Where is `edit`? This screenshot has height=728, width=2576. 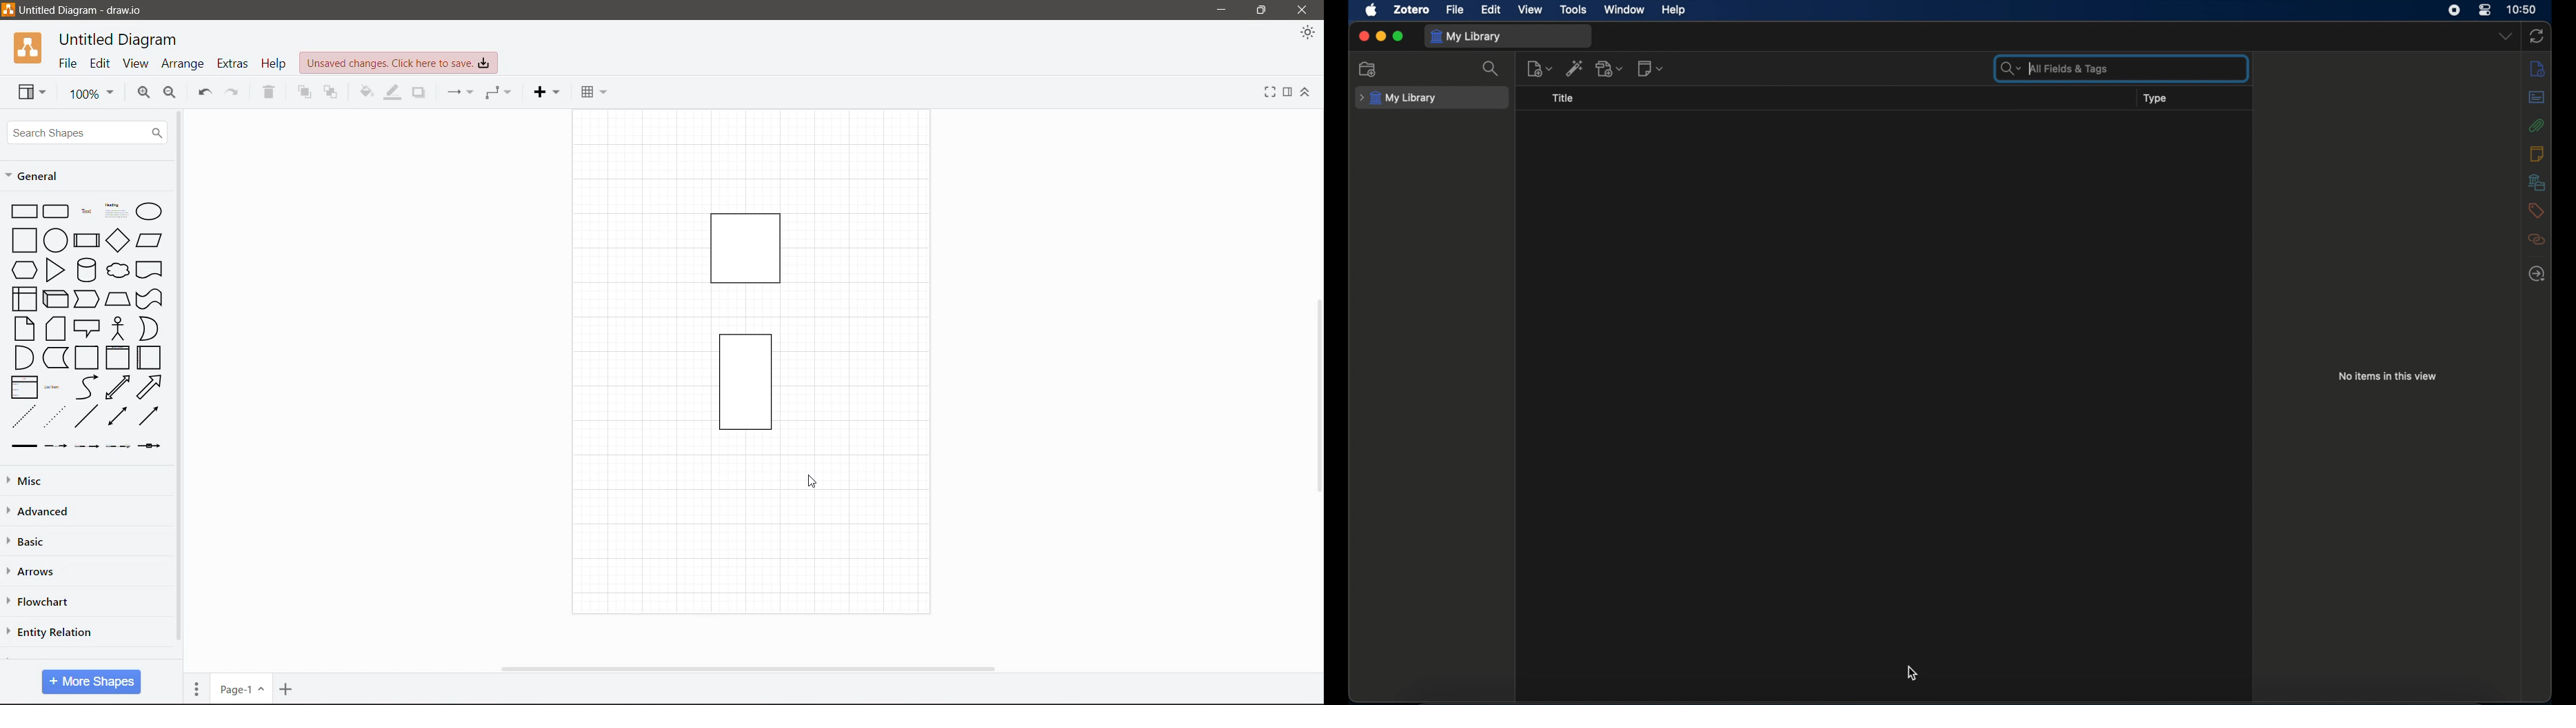 edit is located at coordinates (1492, 10).